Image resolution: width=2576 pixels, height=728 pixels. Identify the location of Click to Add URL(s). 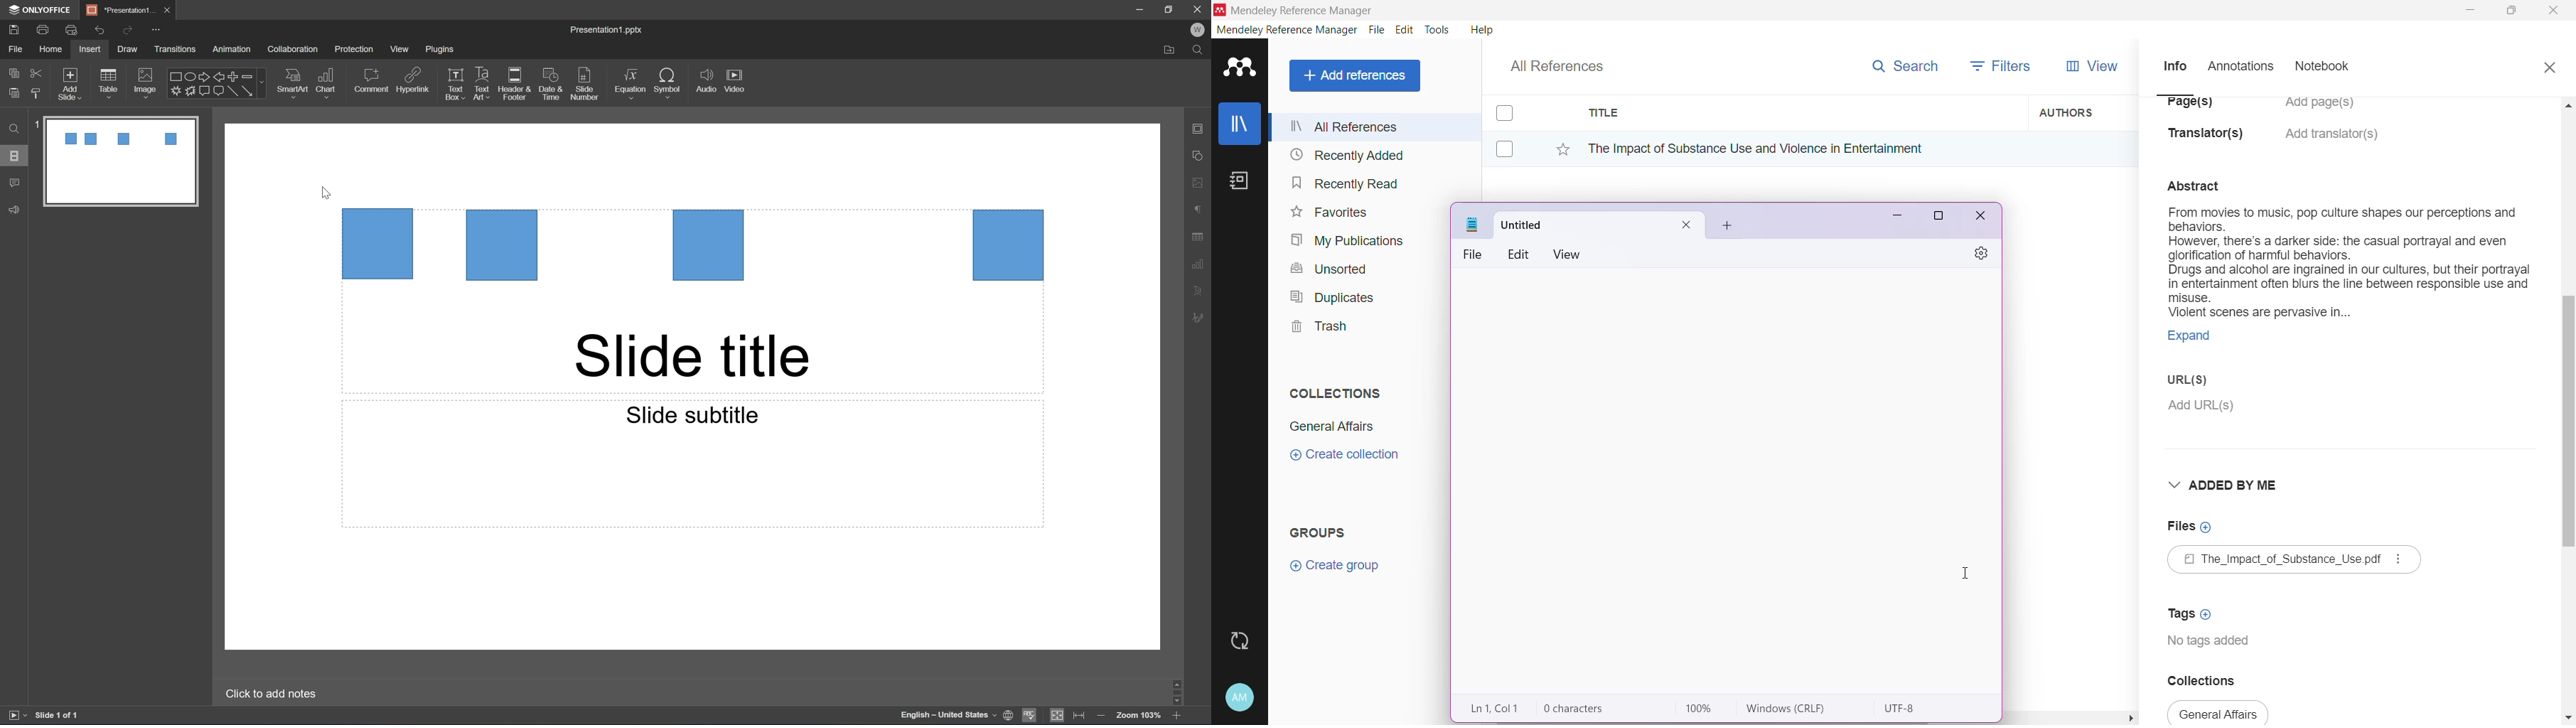
(2203, 407).